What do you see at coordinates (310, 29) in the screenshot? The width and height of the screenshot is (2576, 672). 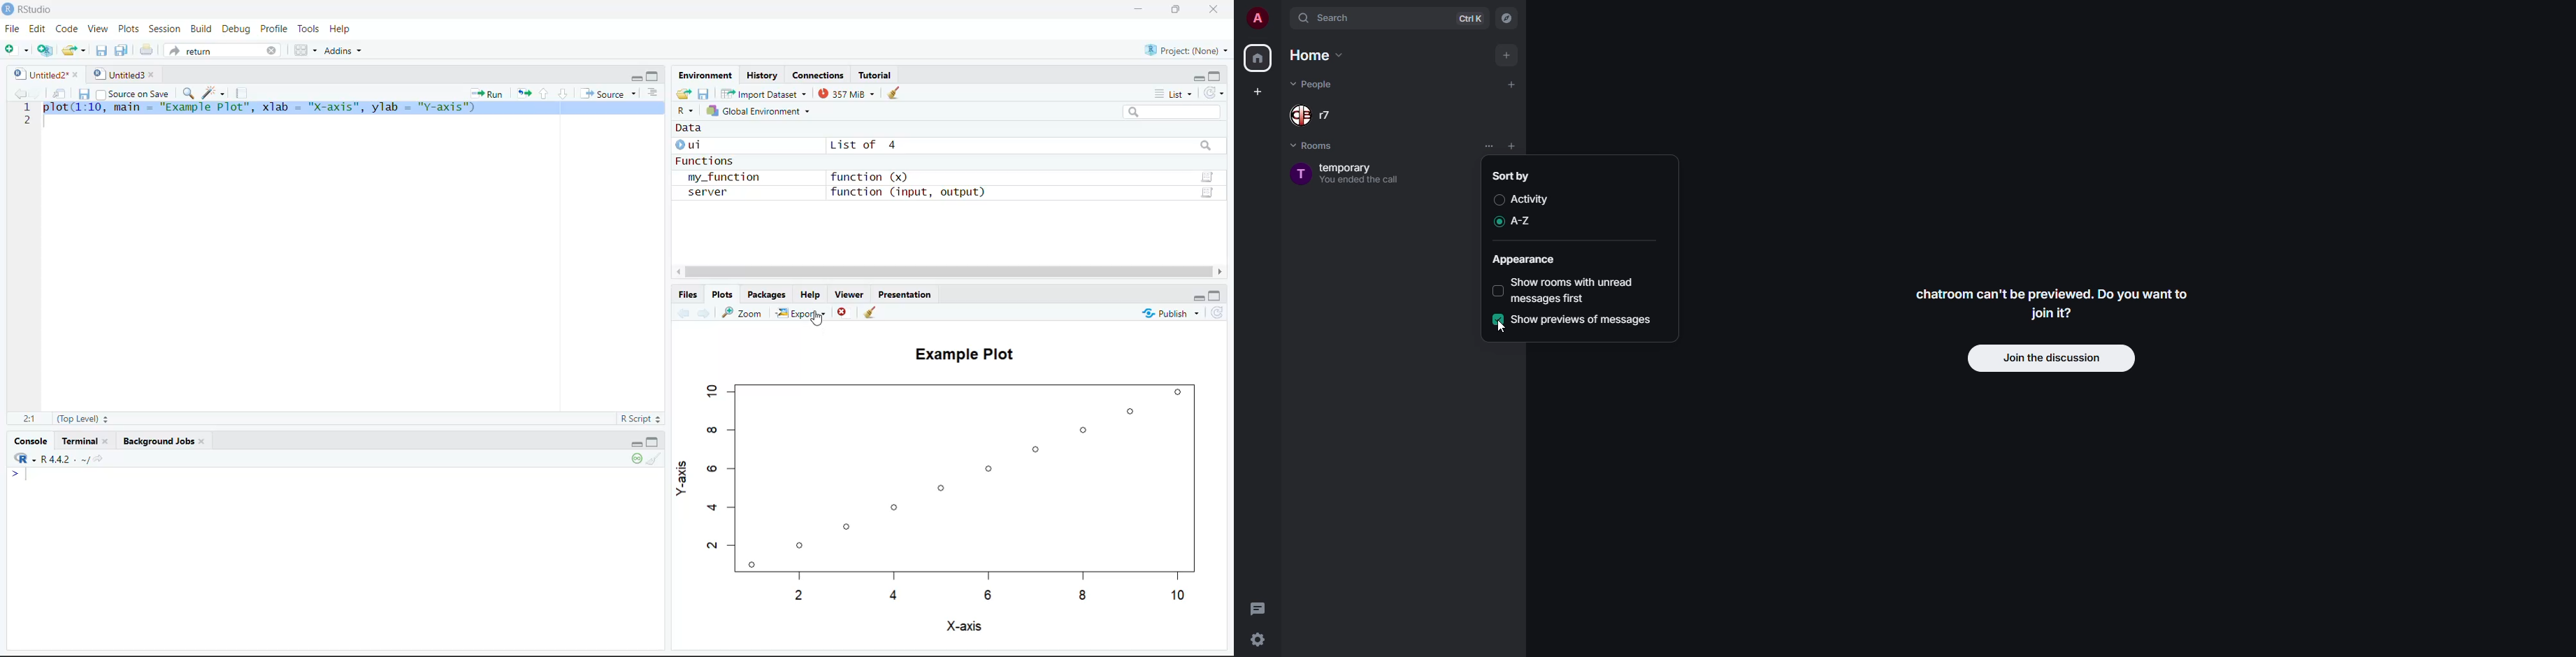 I see `Tools` at bounding box center [310, 29].